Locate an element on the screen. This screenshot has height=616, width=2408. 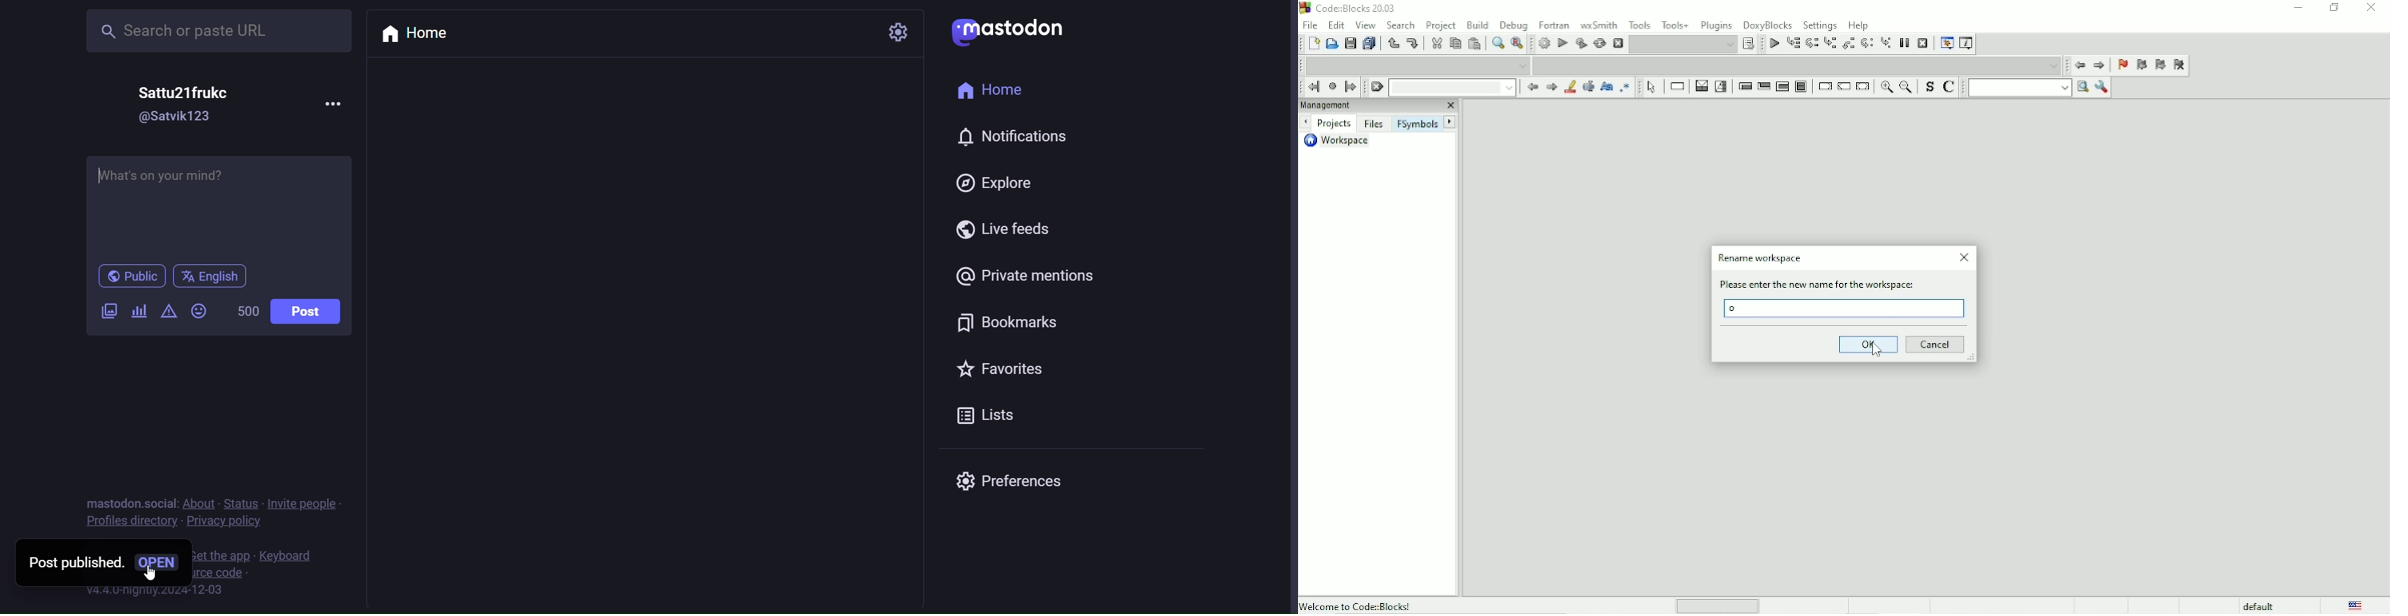
Post is located at coordinates (306, 311).